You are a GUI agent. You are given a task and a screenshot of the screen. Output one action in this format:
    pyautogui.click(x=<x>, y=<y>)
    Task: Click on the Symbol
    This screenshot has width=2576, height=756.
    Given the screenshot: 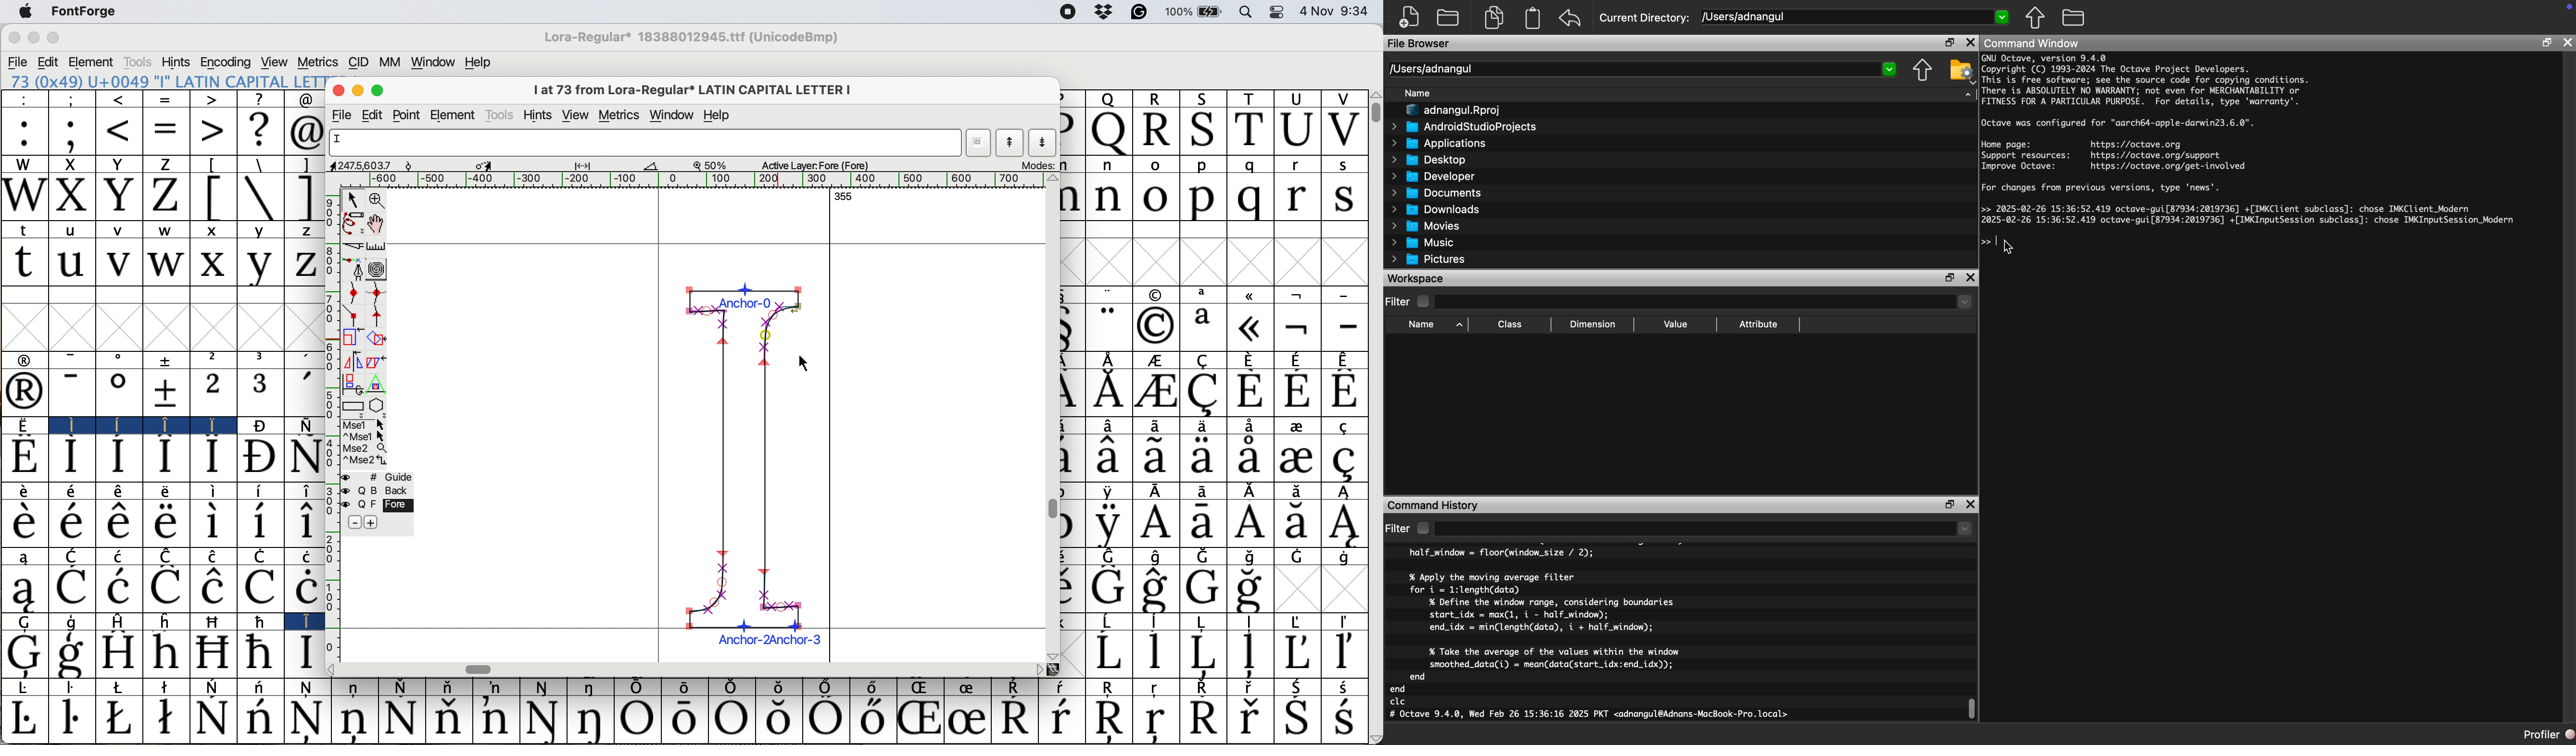 What is the action you would take?
    pyautogui.click(x=1206, y=557)
    